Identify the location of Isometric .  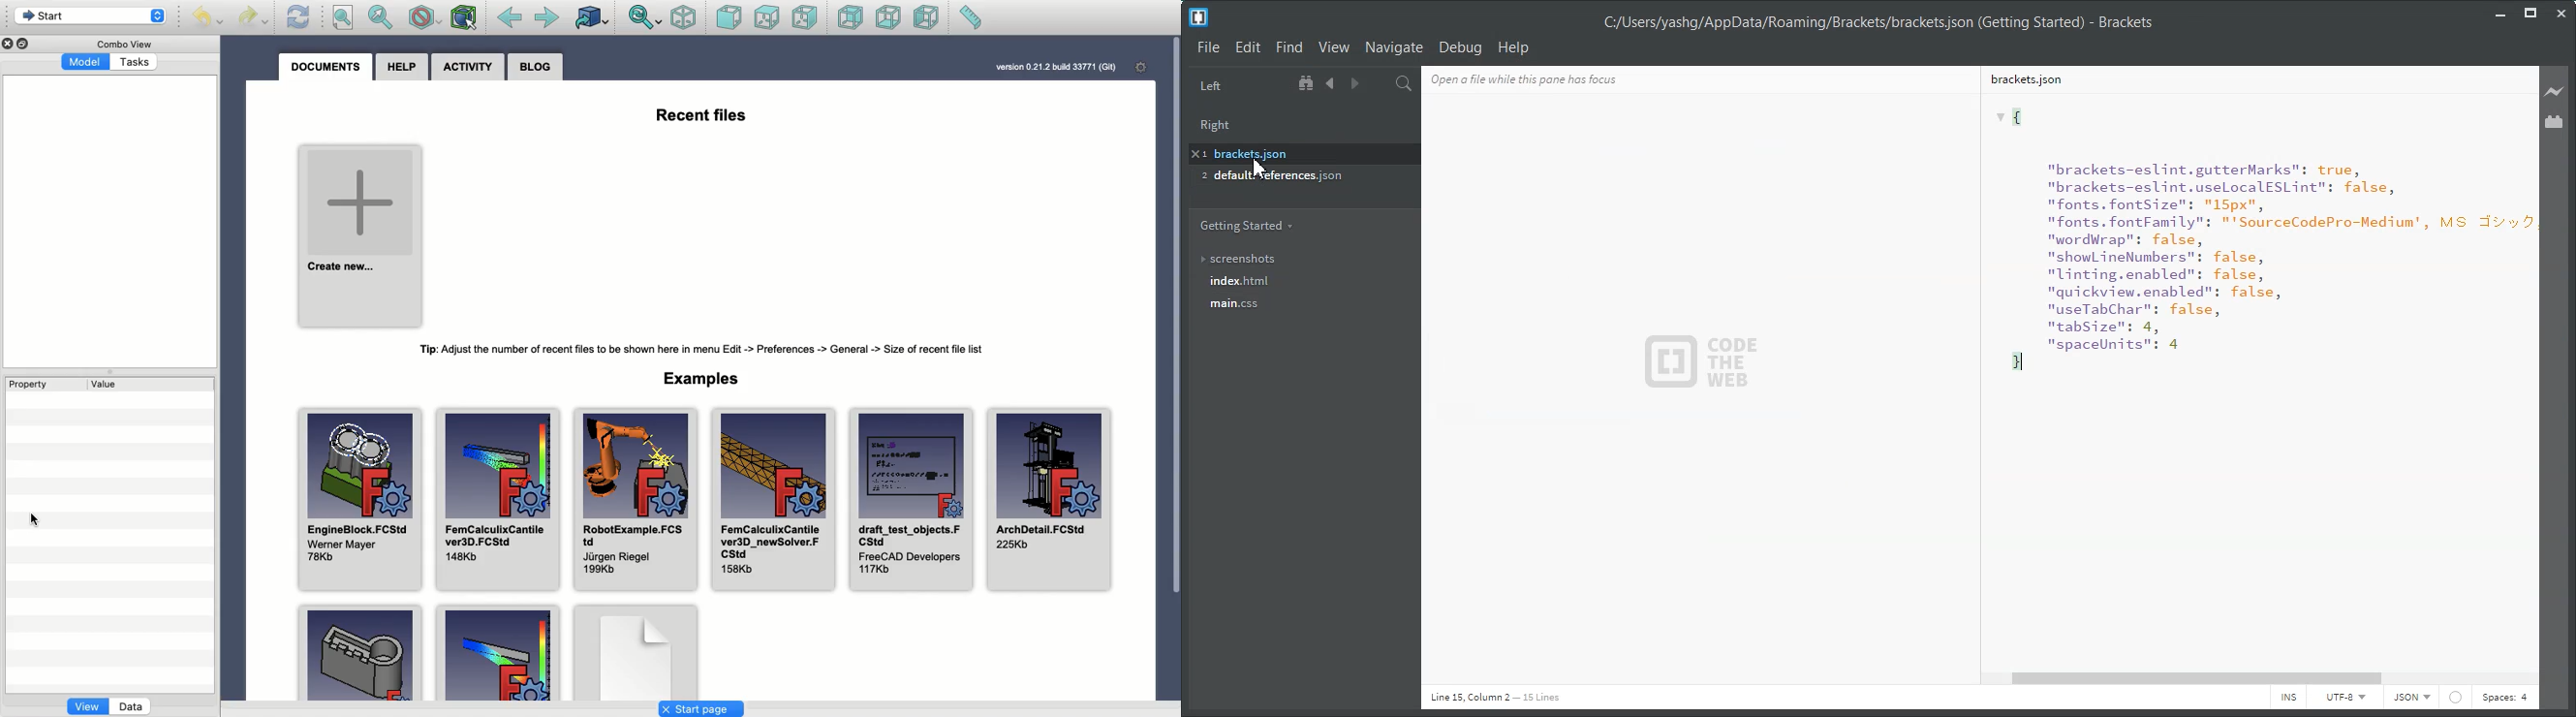
(687, 17).